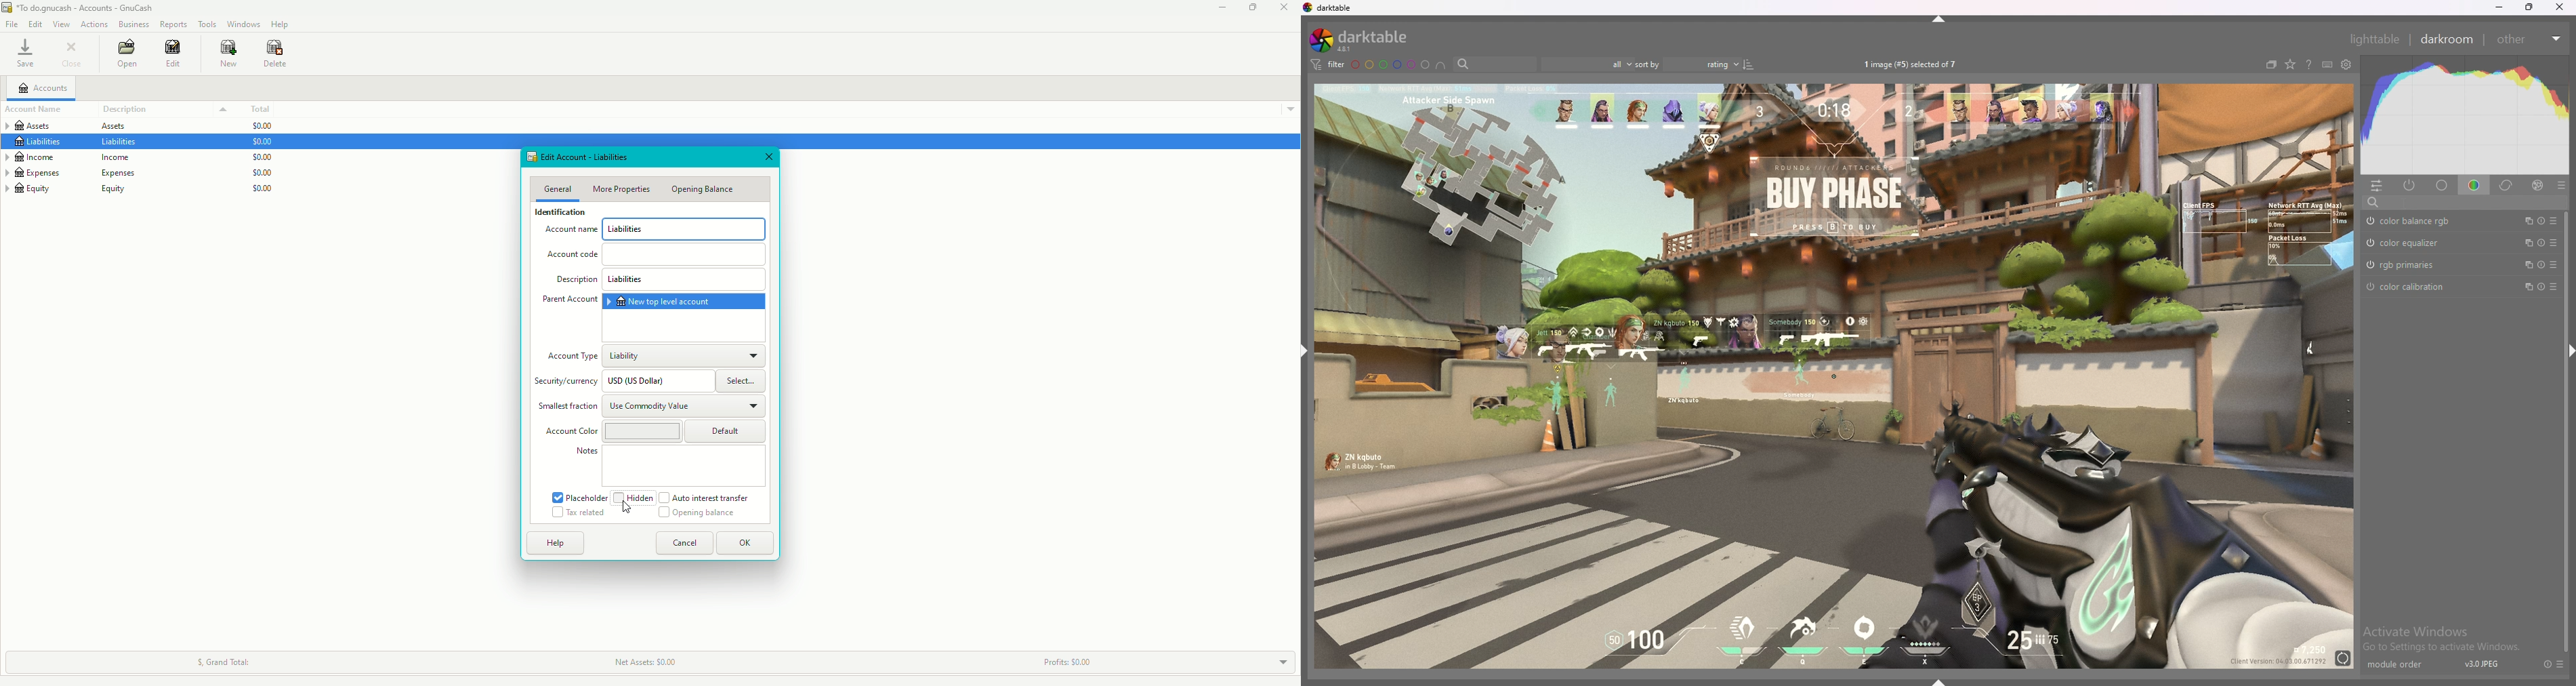  Describe the element at coordinates (12, 24) in the screenshot. I see `File` at that location.